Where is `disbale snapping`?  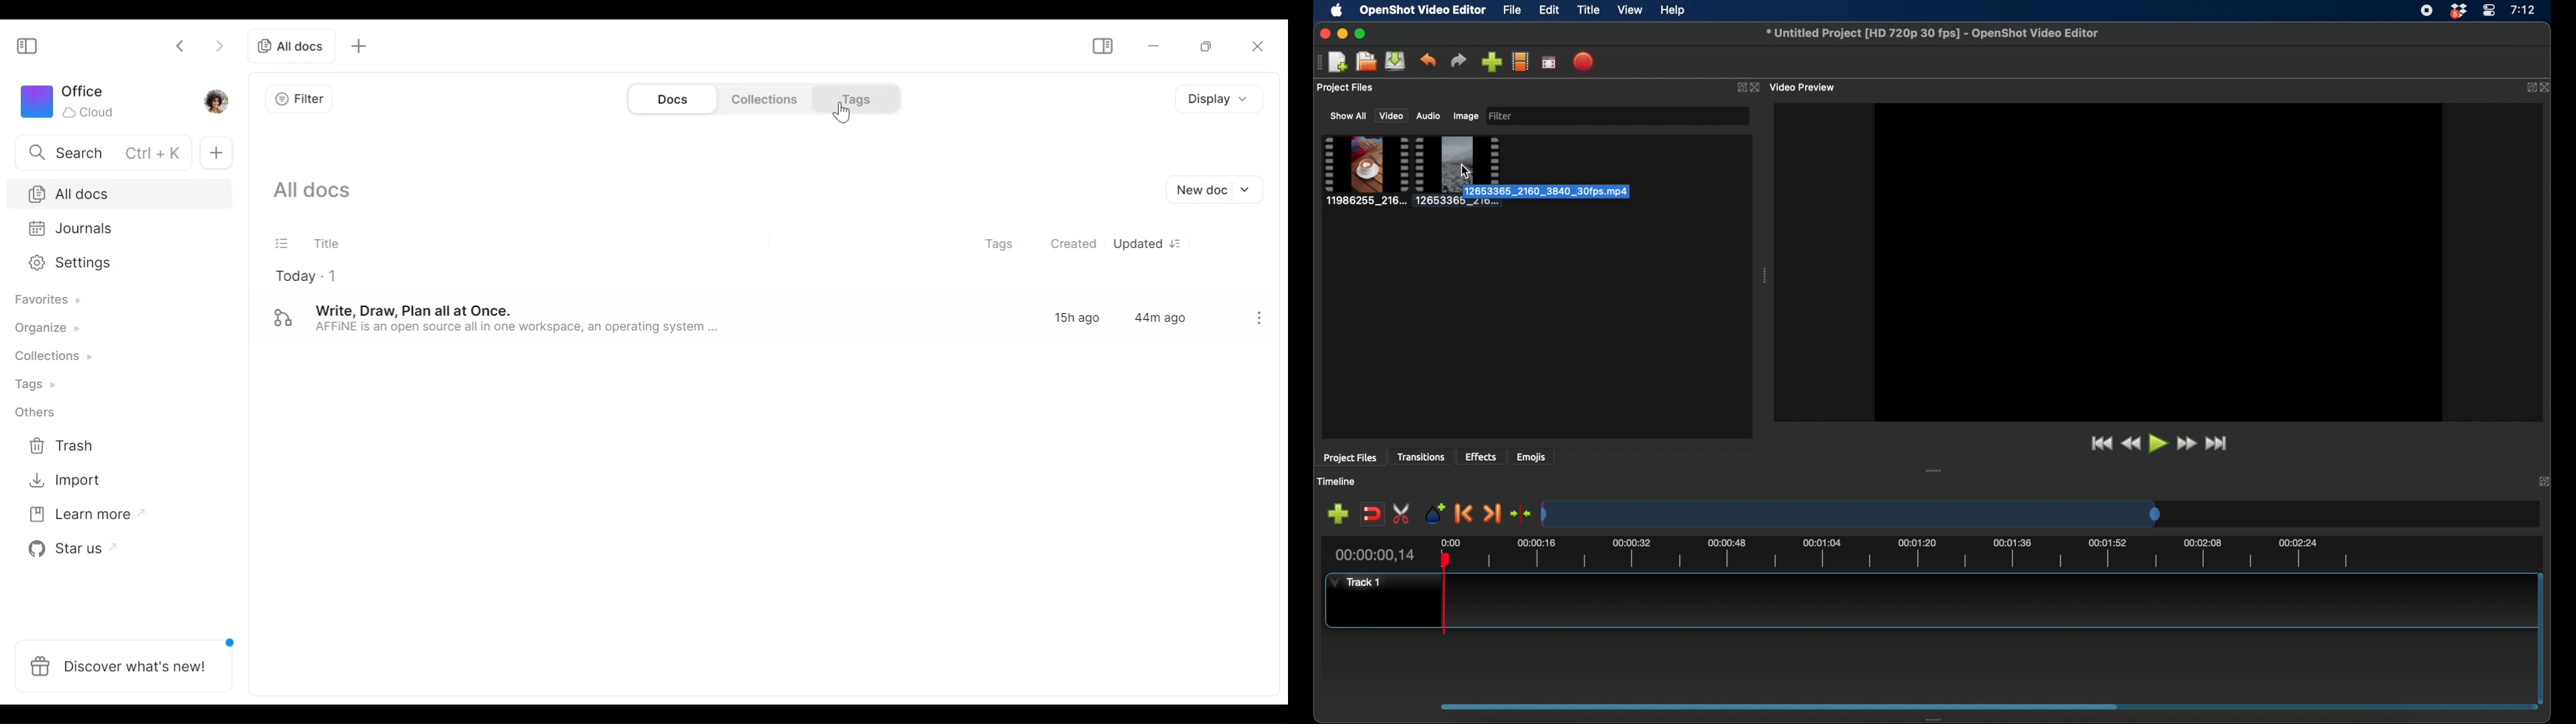
disbale snapping is located at coordinates (1373, 513).